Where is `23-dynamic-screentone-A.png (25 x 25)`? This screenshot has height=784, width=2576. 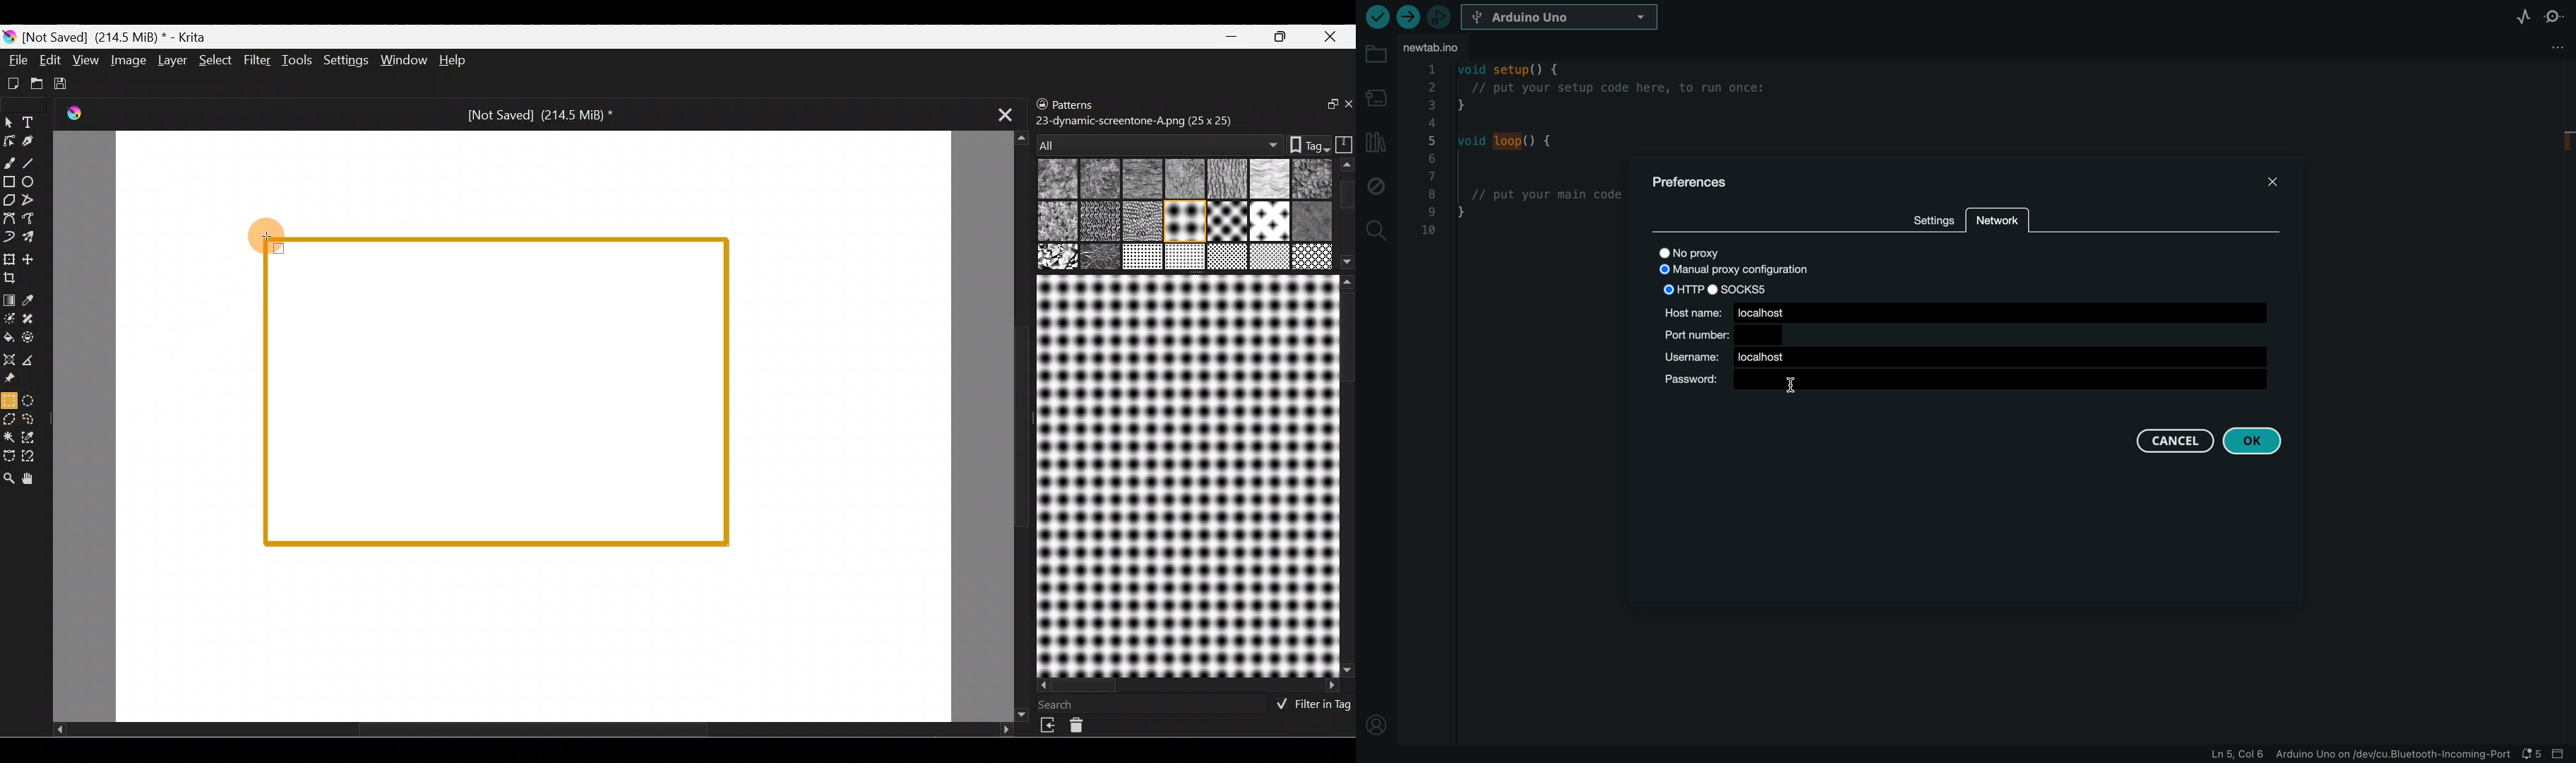
23-dynamic-screentone-A.png (25 x 25) is located at coordinates (1135, 119).